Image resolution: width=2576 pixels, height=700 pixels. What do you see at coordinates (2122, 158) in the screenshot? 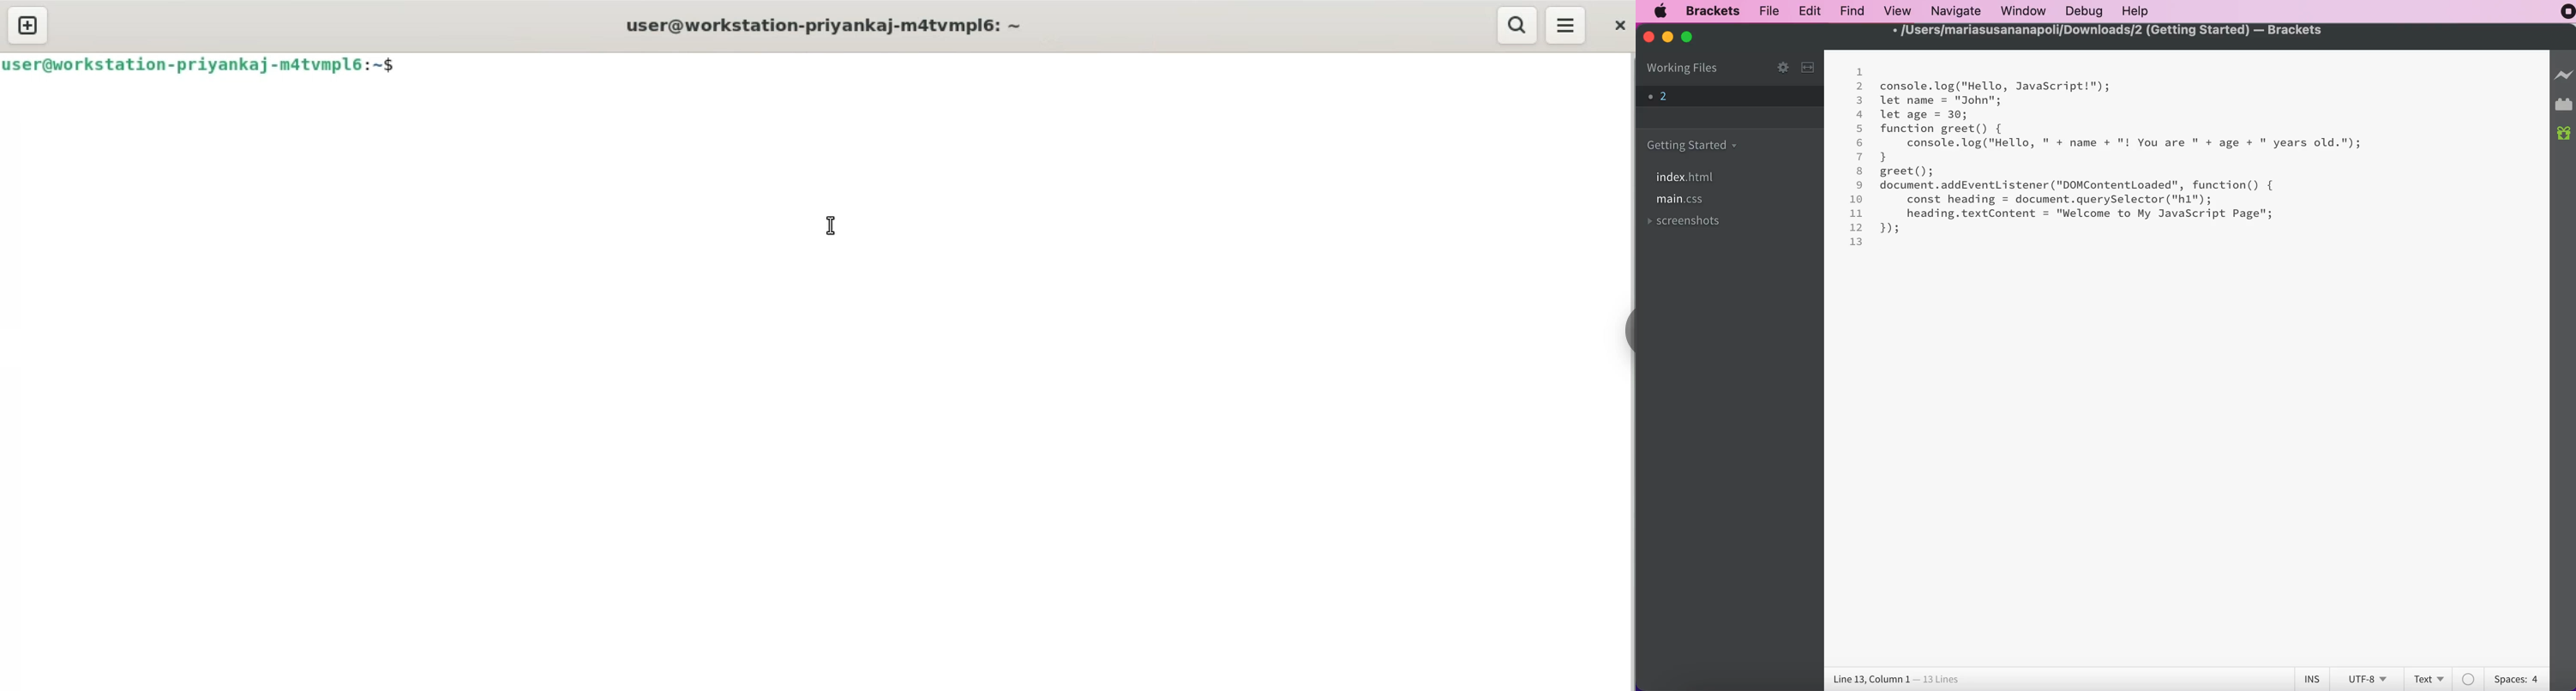
I see `console. log("Hello, JavaScript!");let name = "John";let age = 30;function greet() {console.log("Hello, " + name + "! You are " + age + " years old.");}greet();document.addEventListener ("DOMContentLoaded", function() {const heading = document.querySelector("h1");heading.textContent = "Welcome to My JavaScript Page"; });` at bounding box center [2122, 158].